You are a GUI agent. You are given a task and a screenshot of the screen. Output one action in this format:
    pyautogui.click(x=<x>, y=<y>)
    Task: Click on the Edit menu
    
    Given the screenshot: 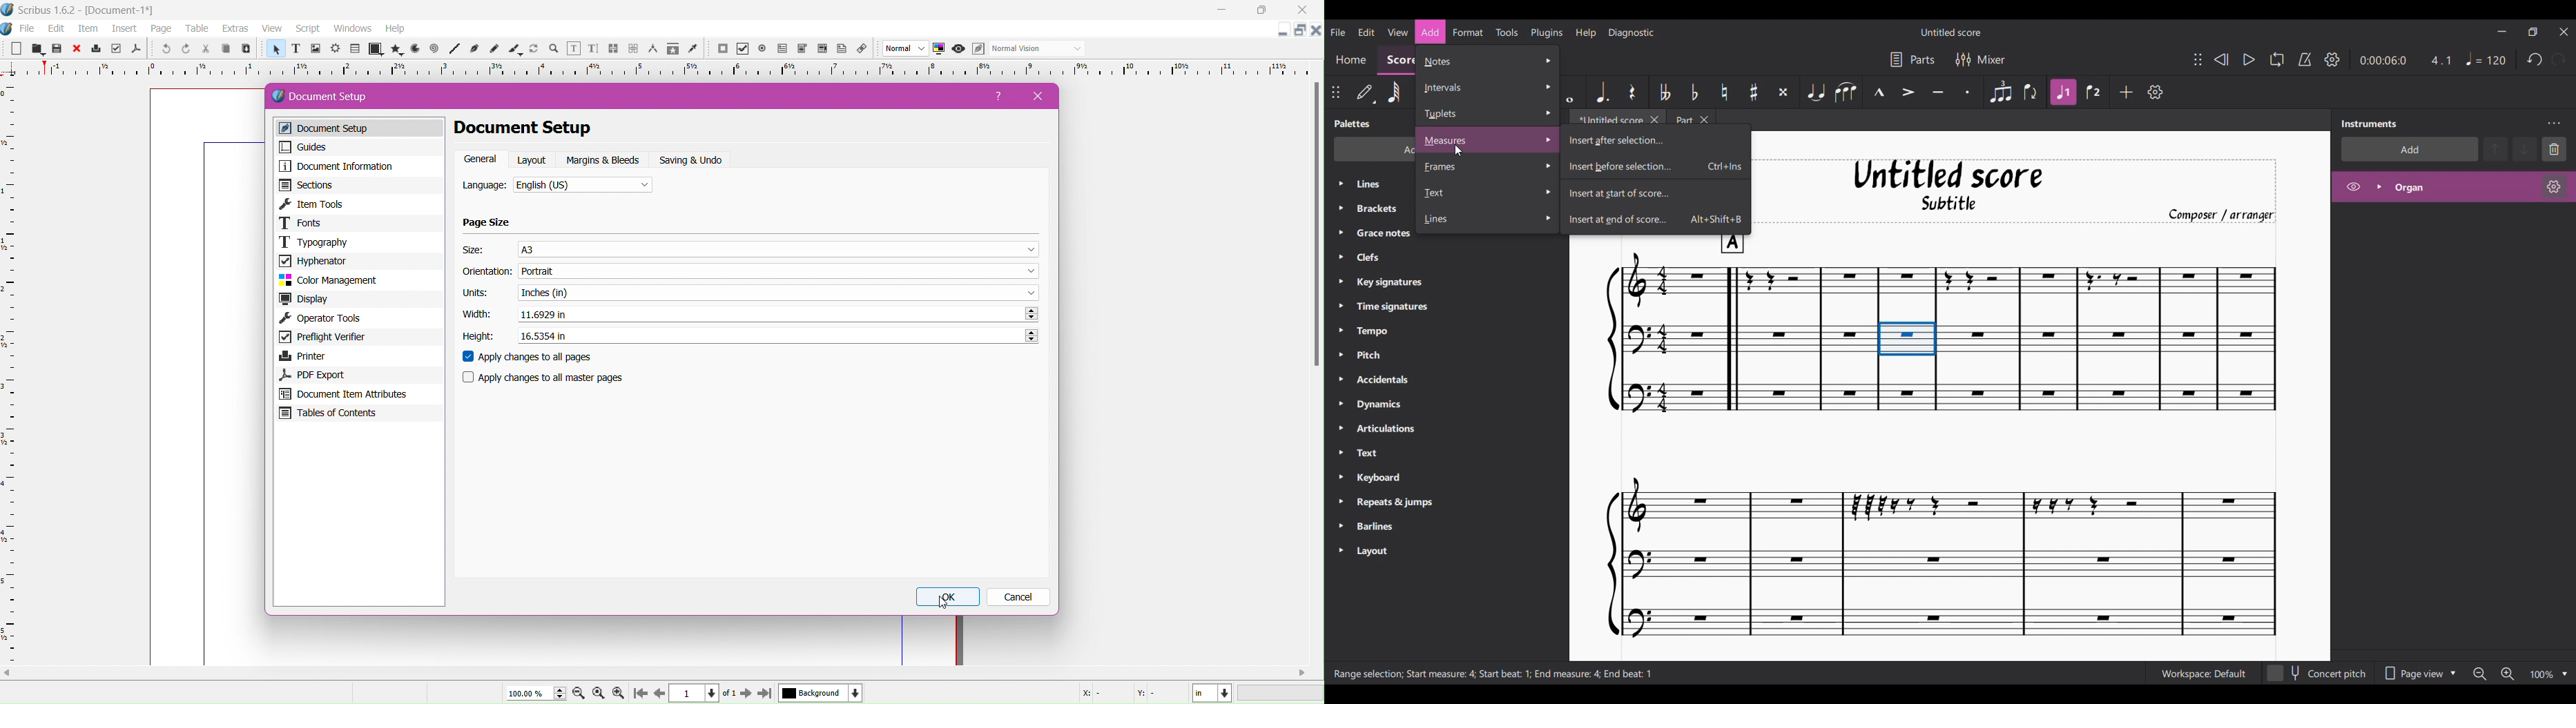 What is the action you would take?
    pyautogui.click(x=1366, y=31)
    